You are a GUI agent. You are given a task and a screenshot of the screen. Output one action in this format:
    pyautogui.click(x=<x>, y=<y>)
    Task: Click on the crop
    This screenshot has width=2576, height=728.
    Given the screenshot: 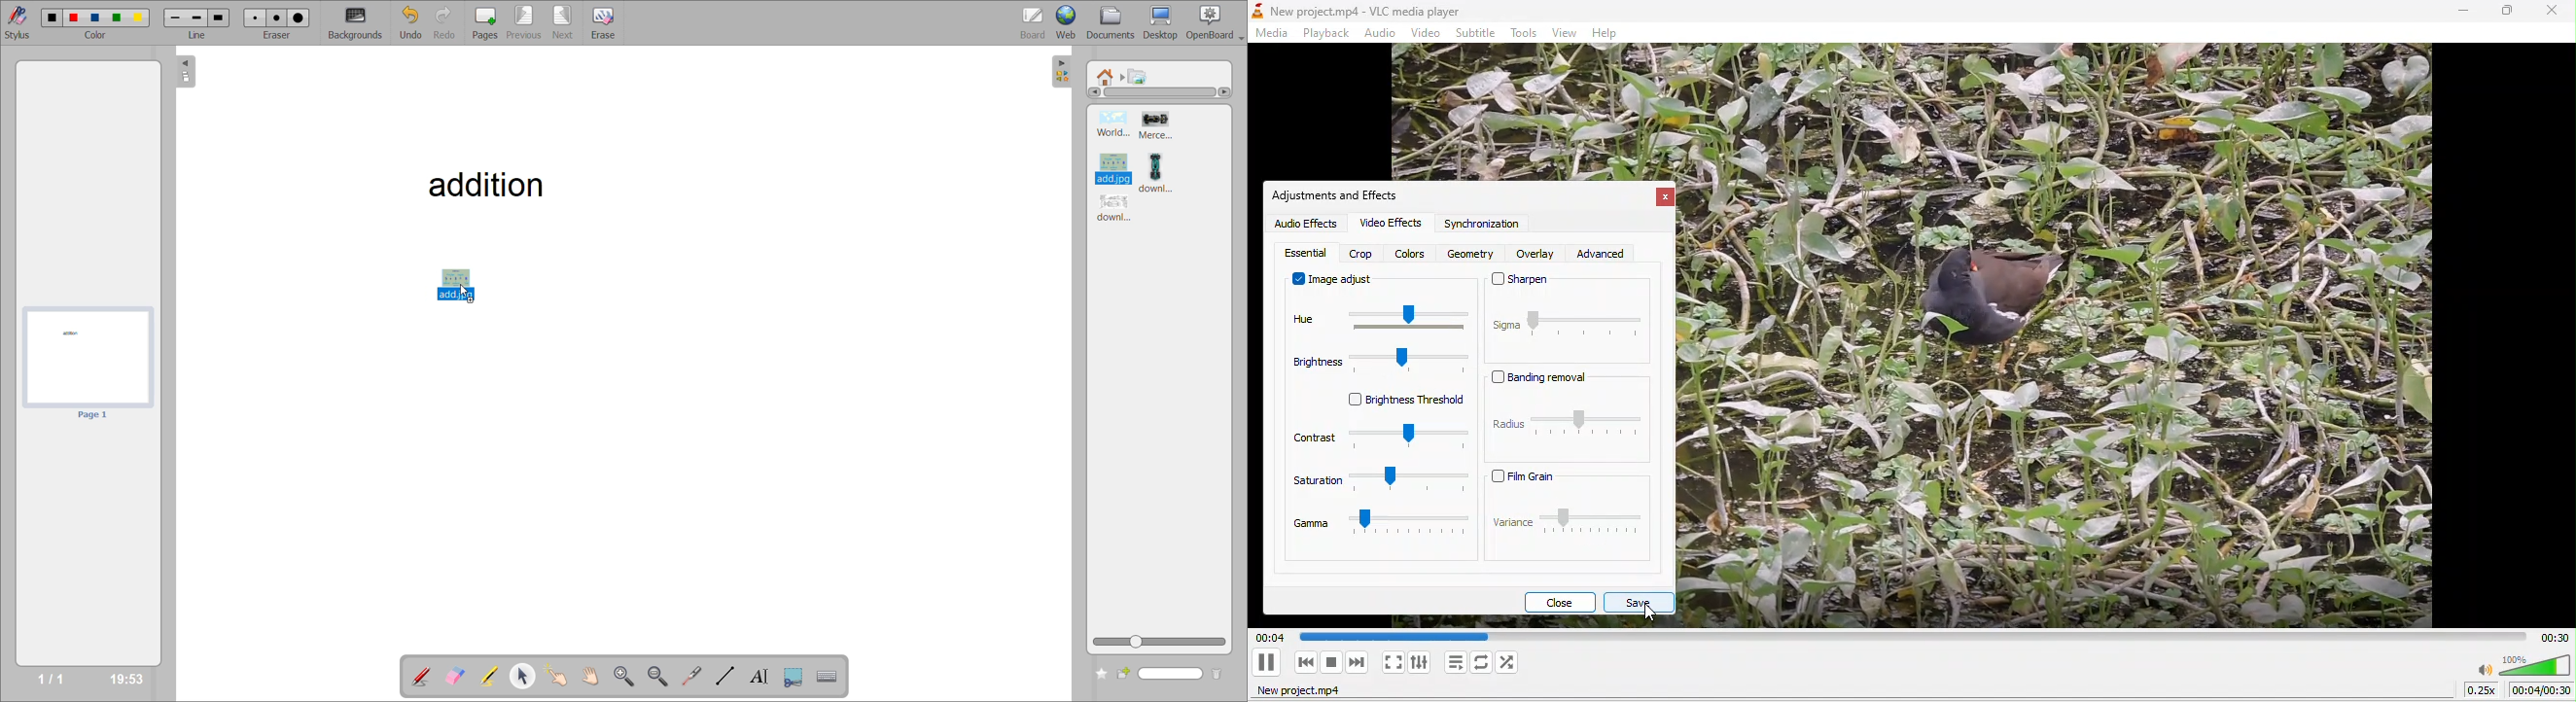 What is the action you would take?
    pyautogui.click(x=1360, y=255)
    